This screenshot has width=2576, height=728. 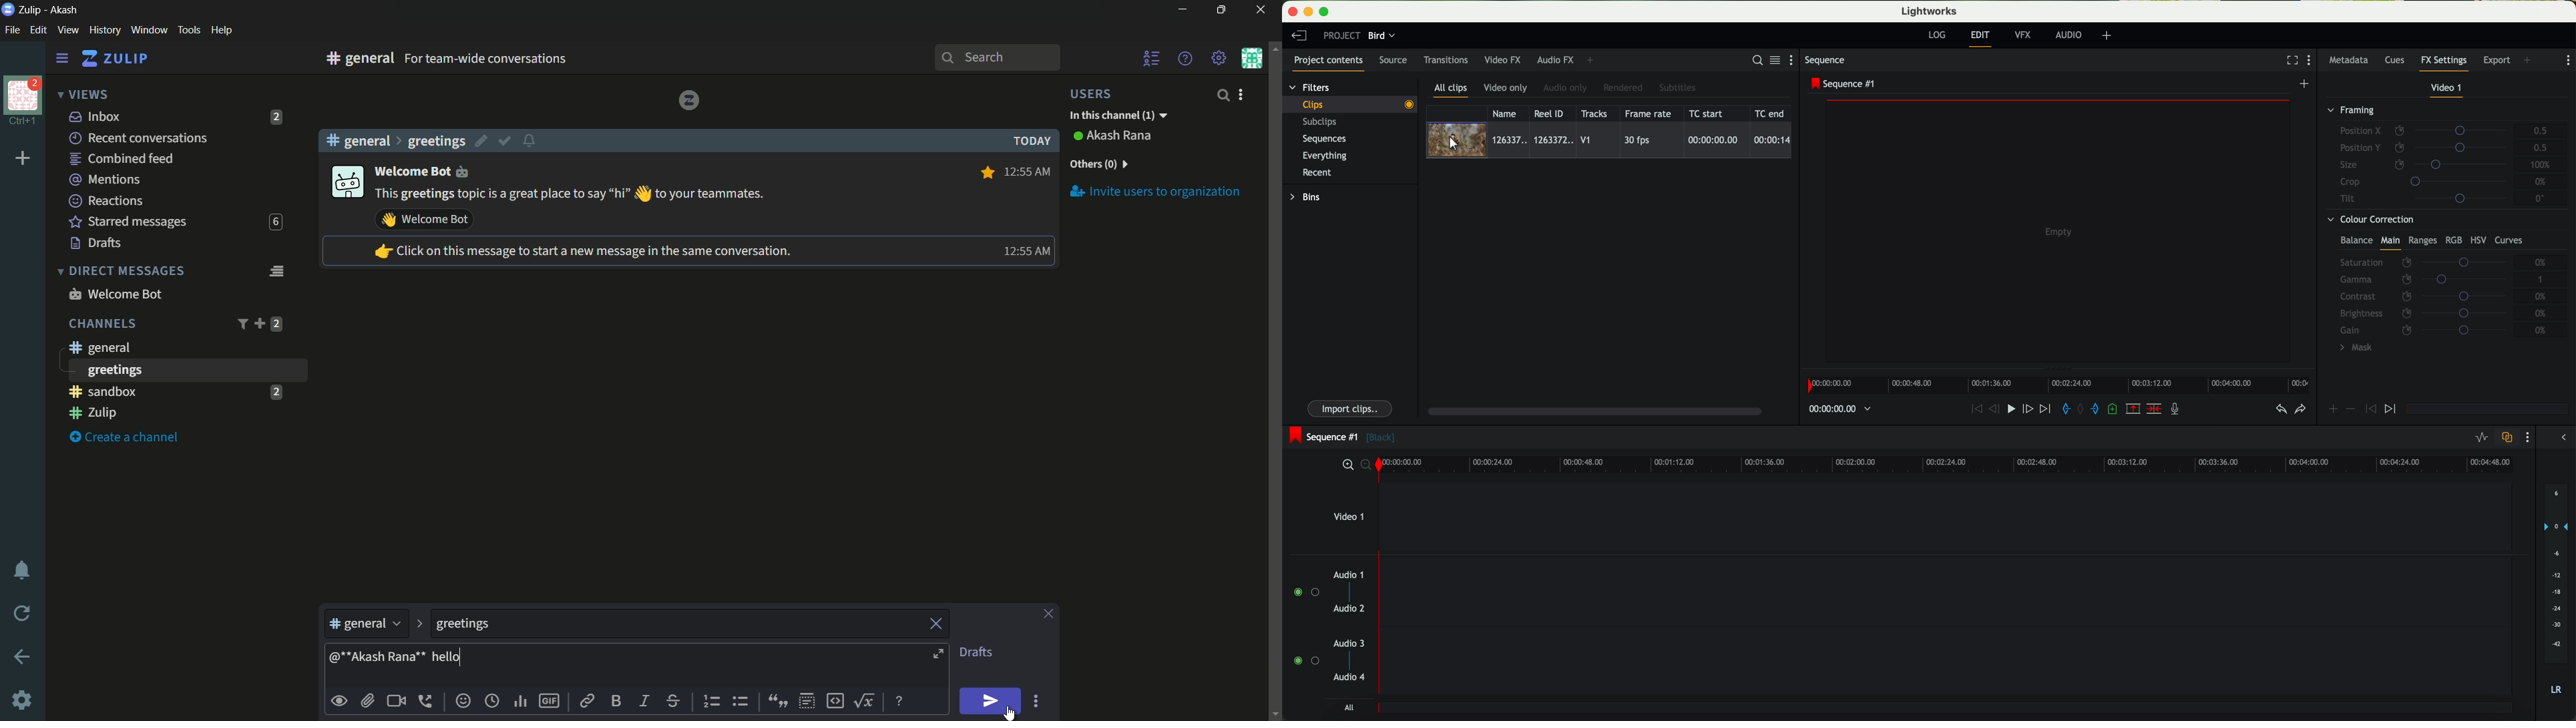 I want to click on add organization, so click(x=23, y=159).